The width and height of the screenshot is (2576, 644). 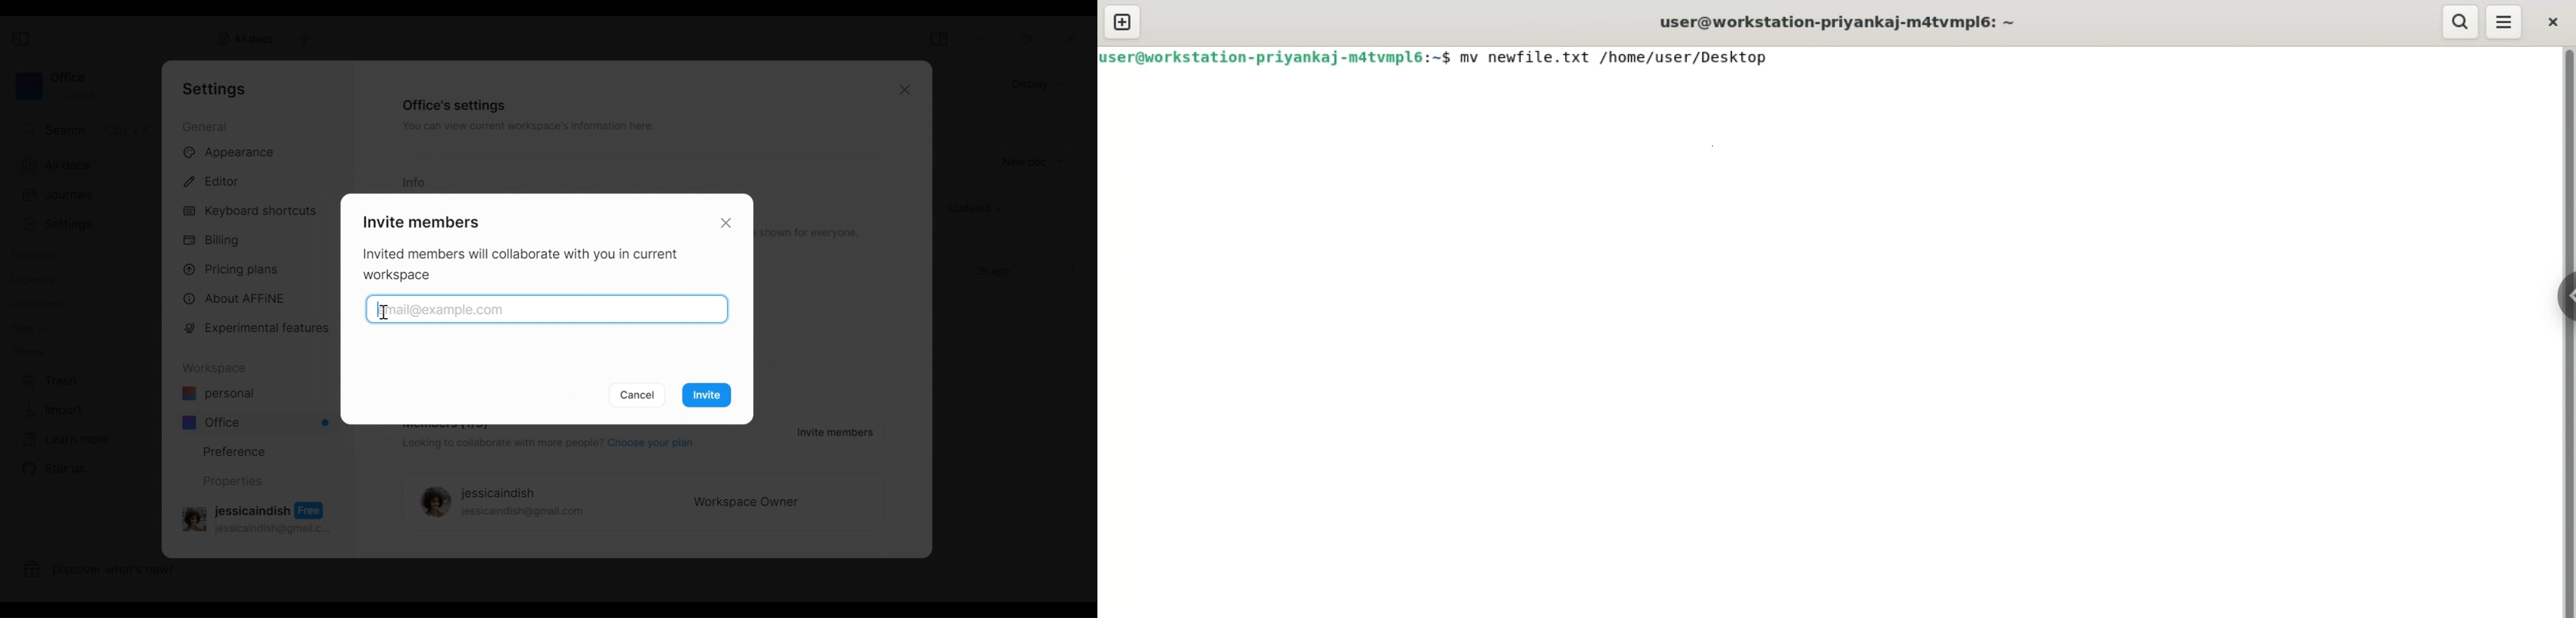 I want to click on jessicaindish@gmail.com, so click(x=523, y=513).